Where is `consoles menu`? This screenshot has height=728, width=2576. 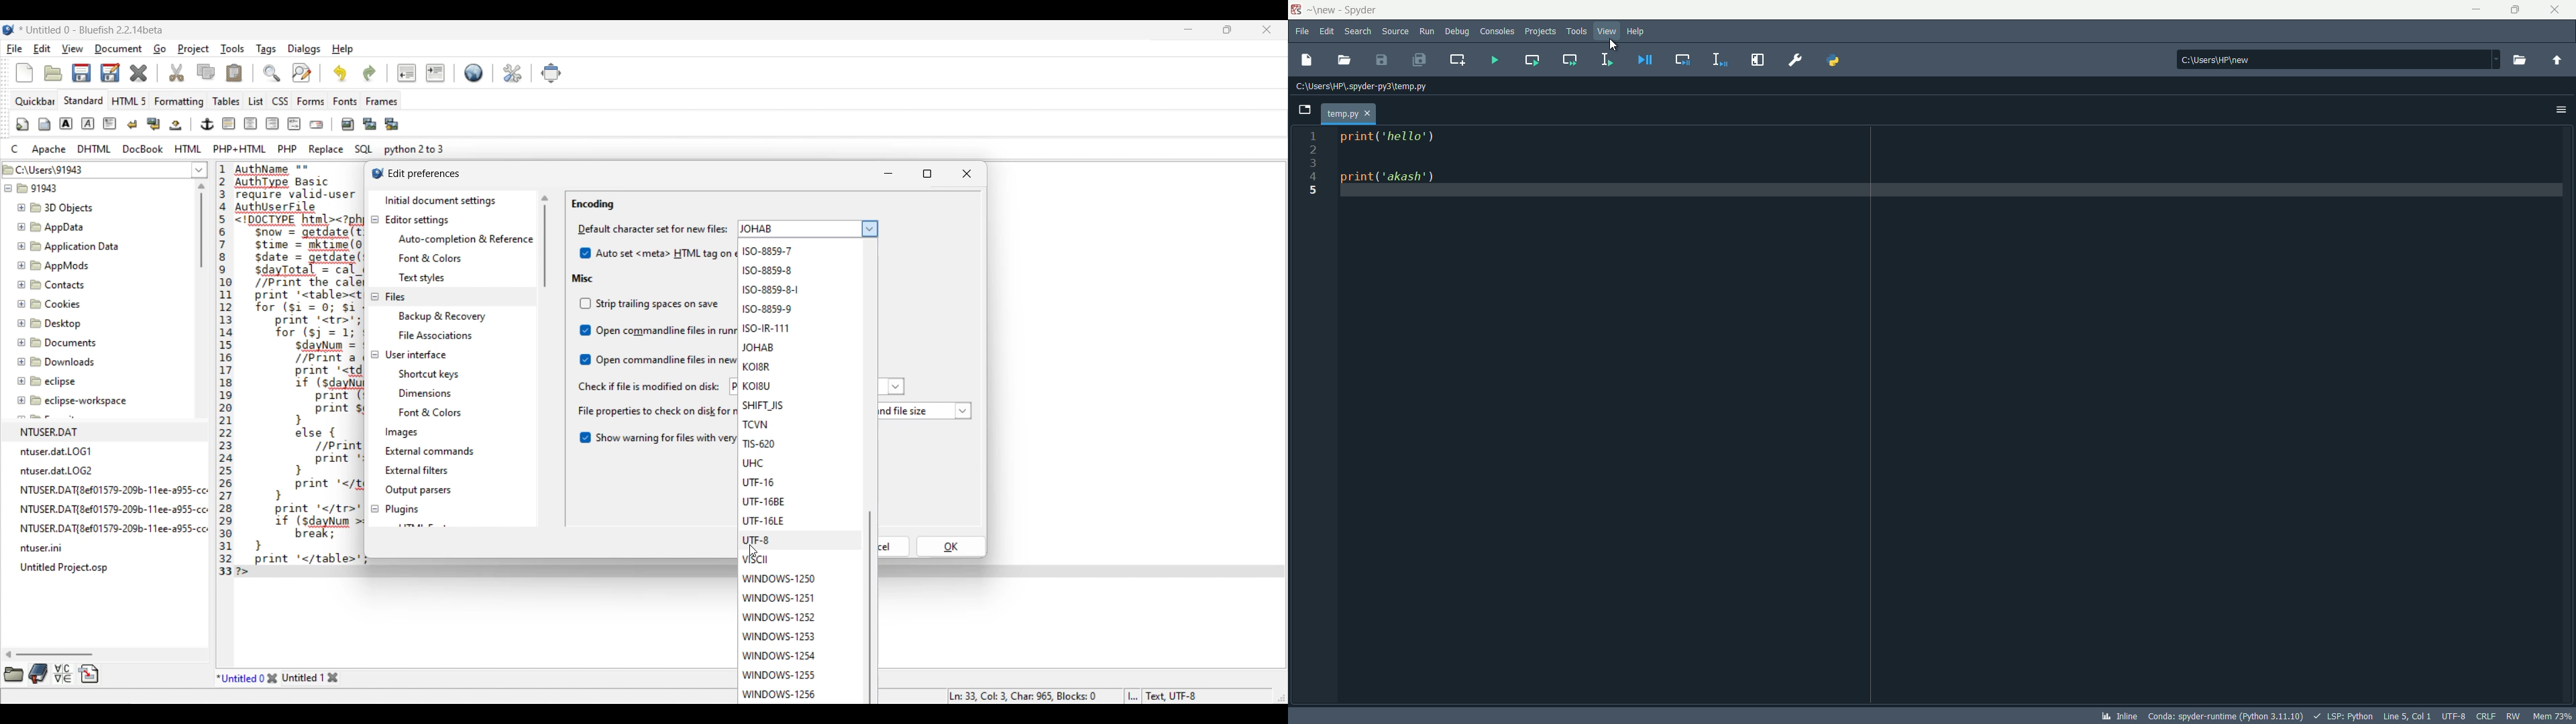
consoles menu is located at coordinates (1496, 30).